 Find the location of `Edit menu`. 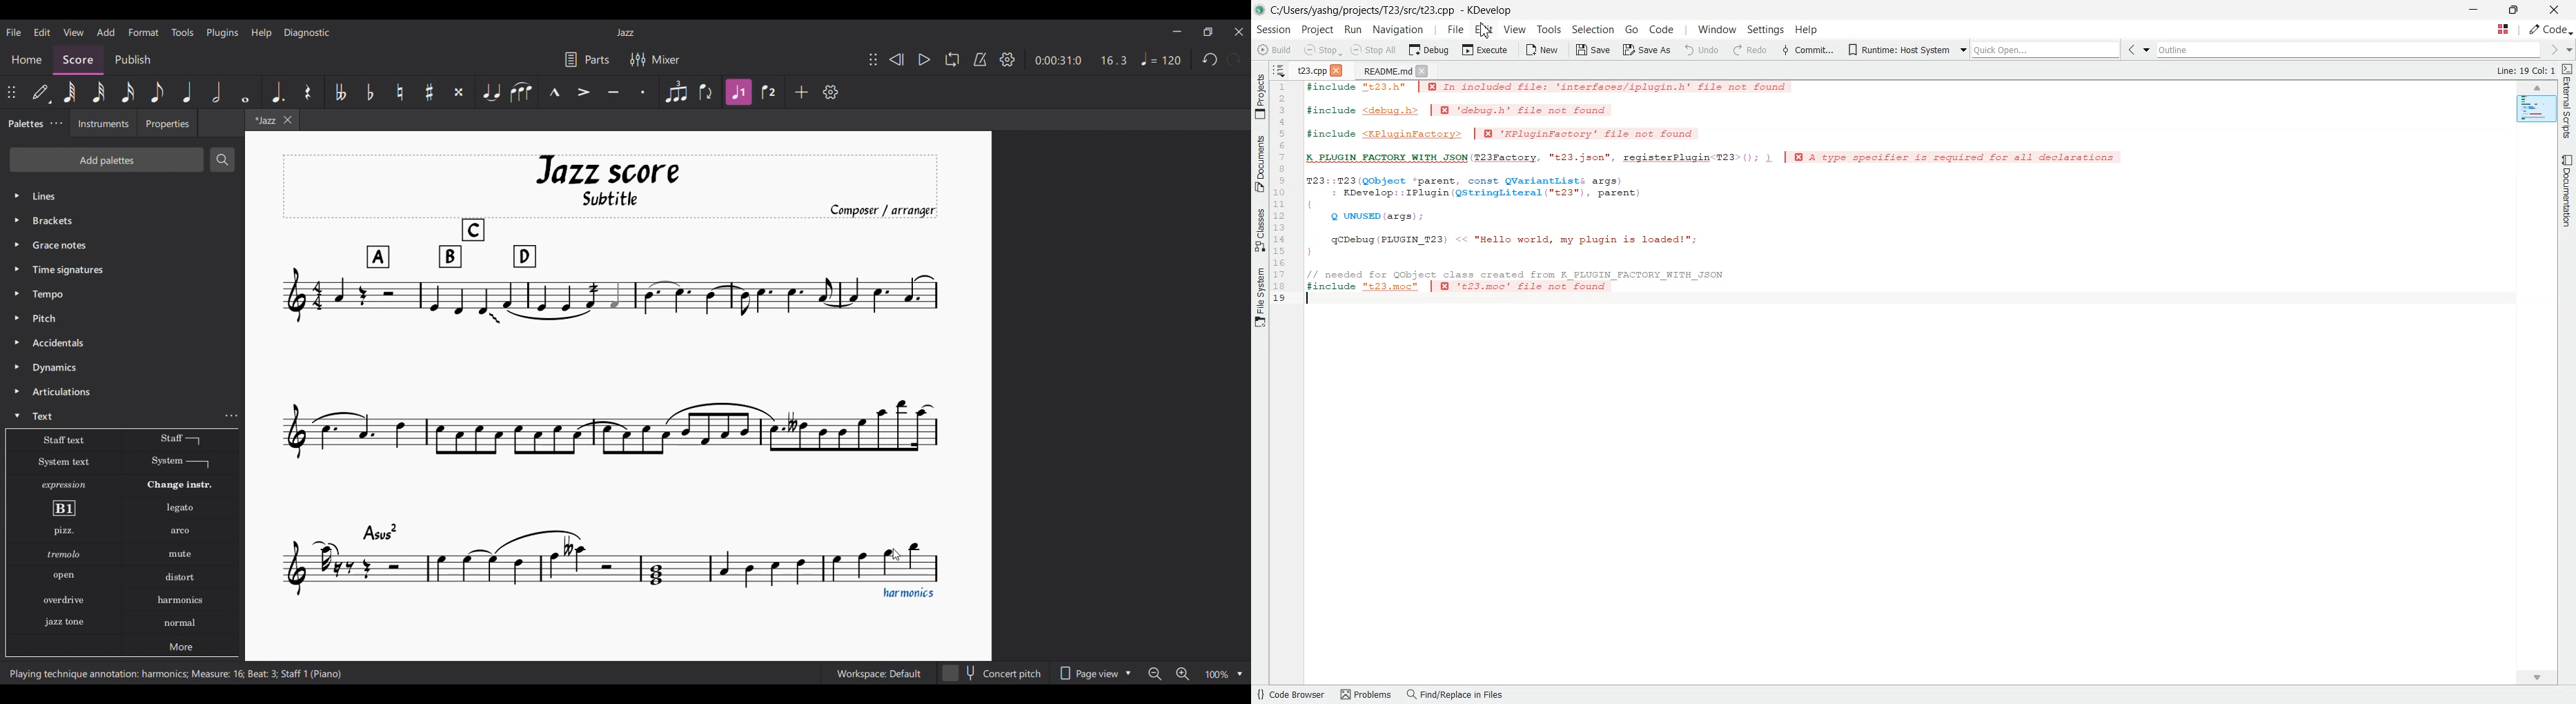

Edit menu is located at coordinates (42, 33).